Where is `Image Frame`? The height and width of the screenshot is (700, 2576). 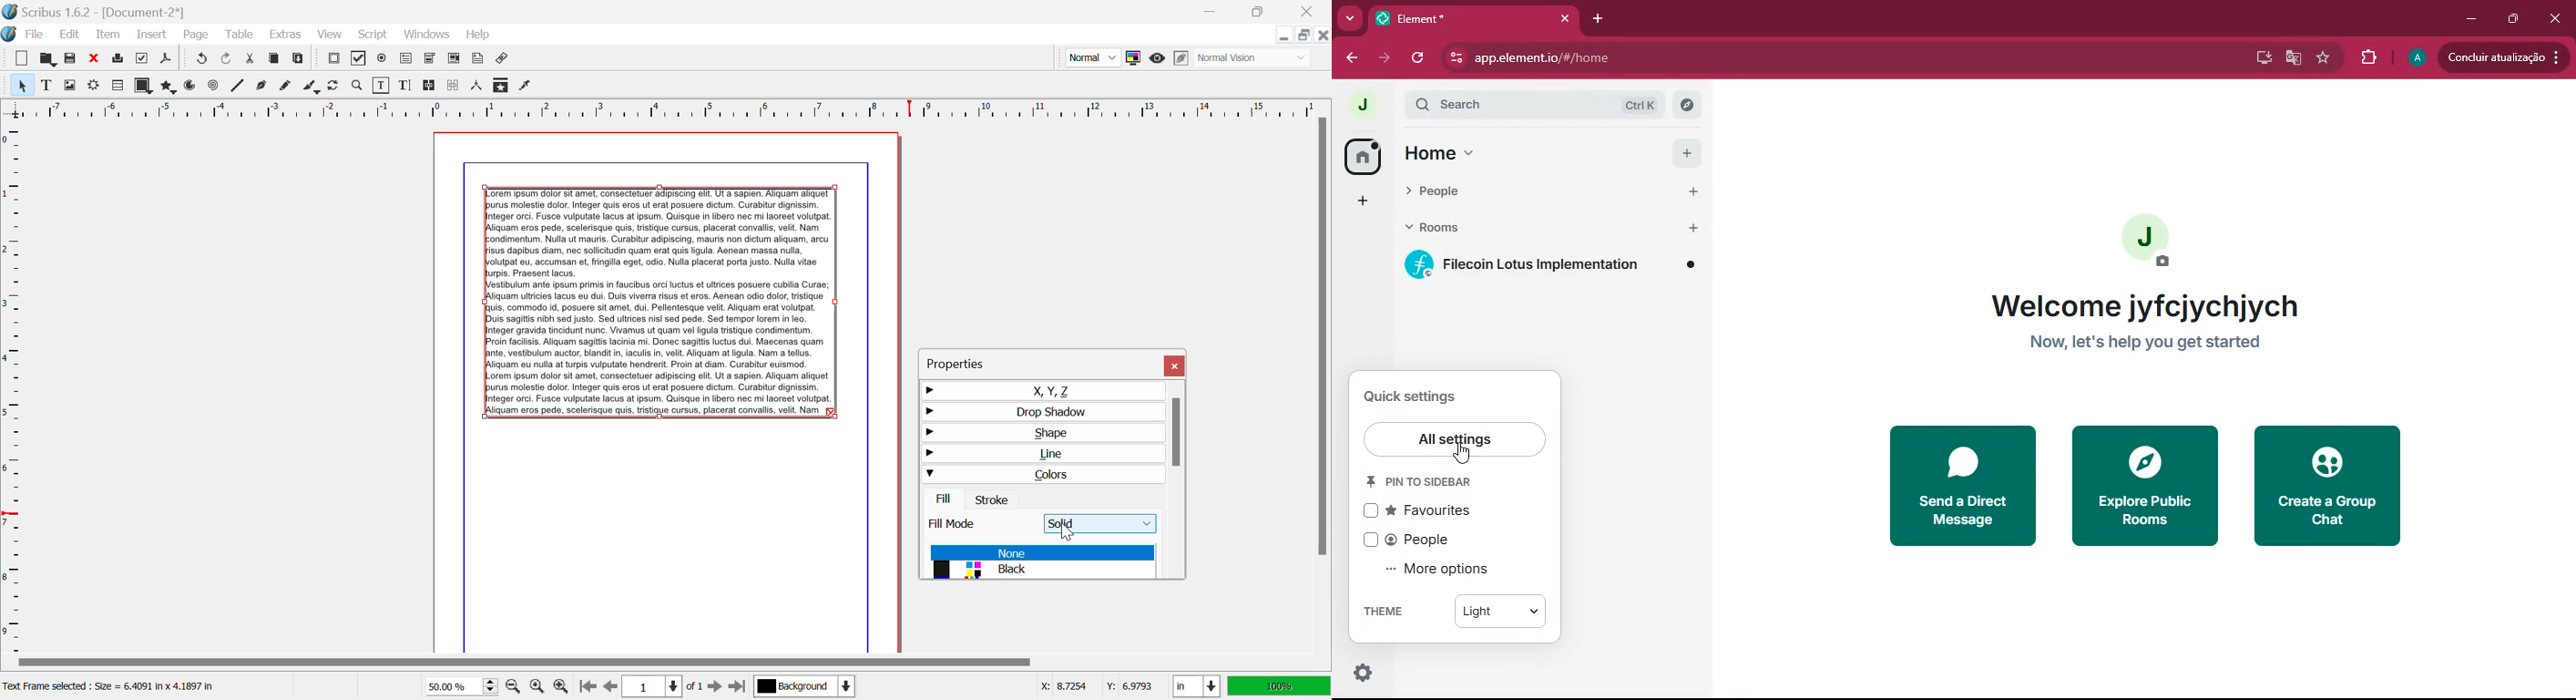
Image Frame is located at coordinates (69, 85).